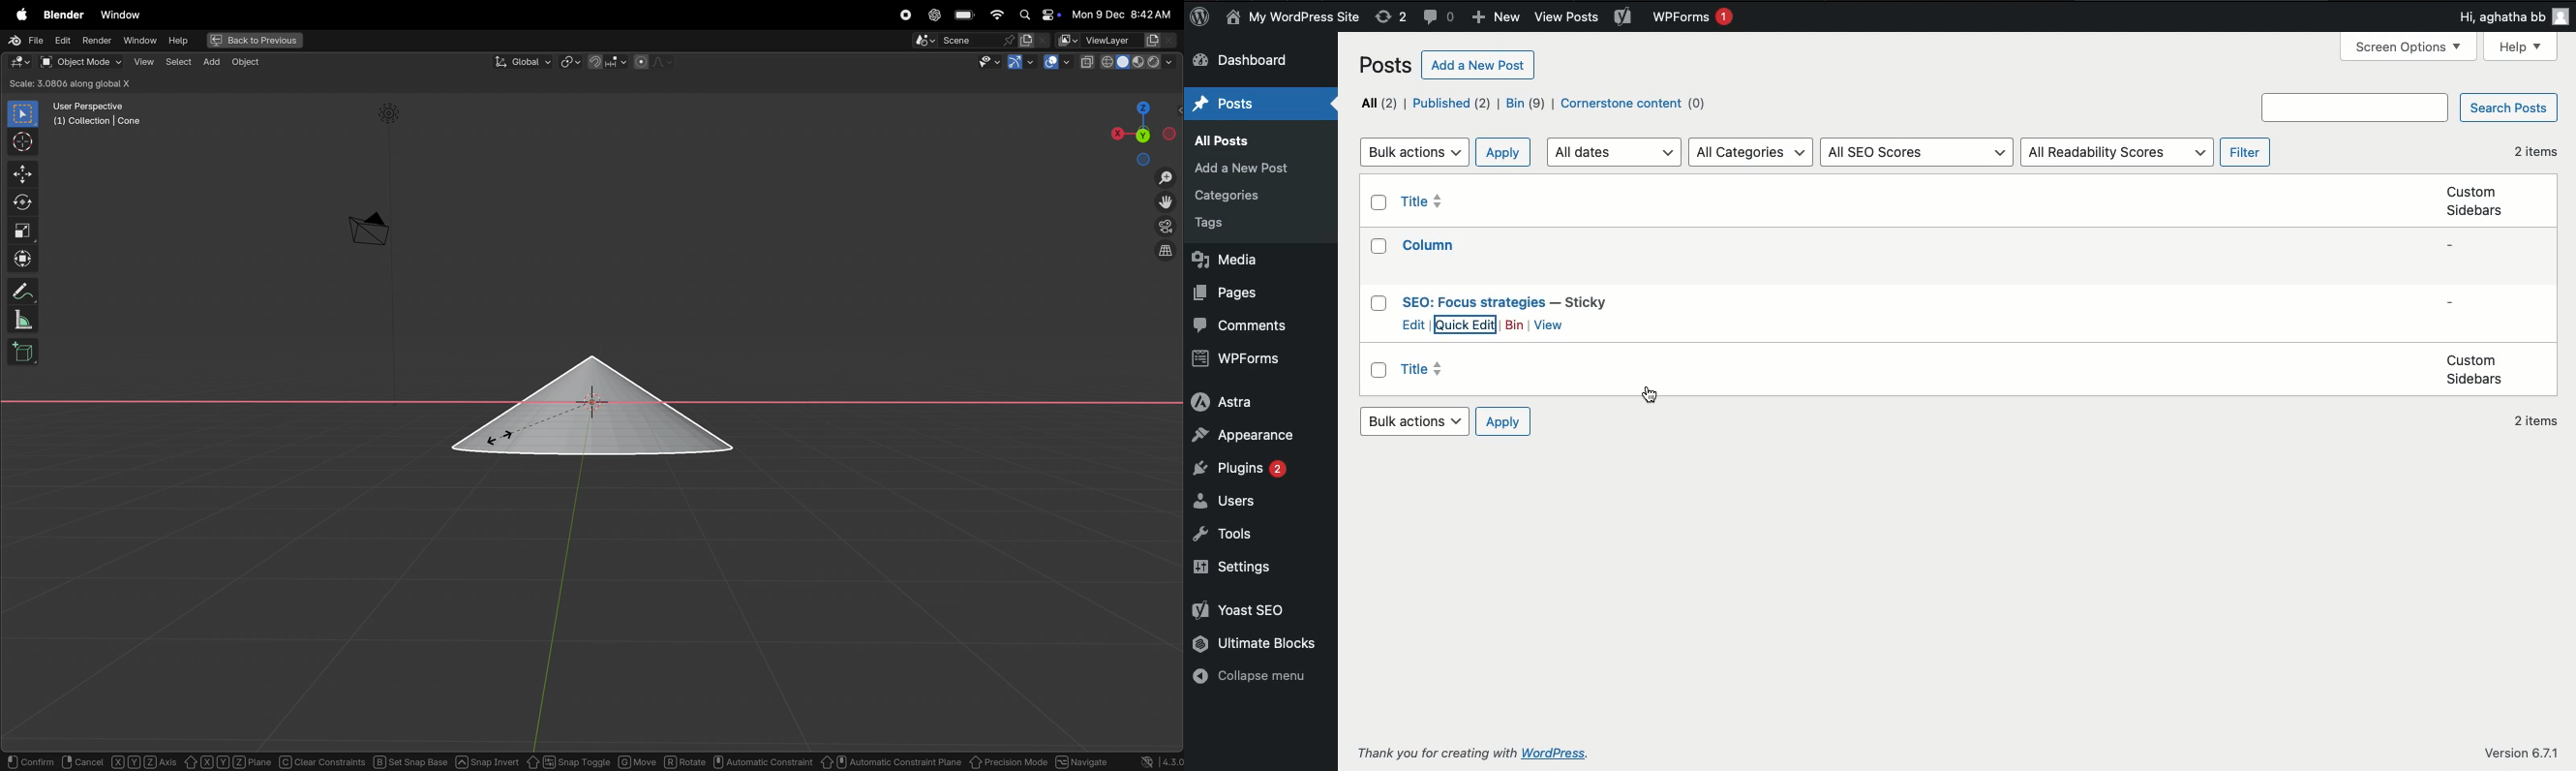  I want to click on All categories, so click(1752, 152).